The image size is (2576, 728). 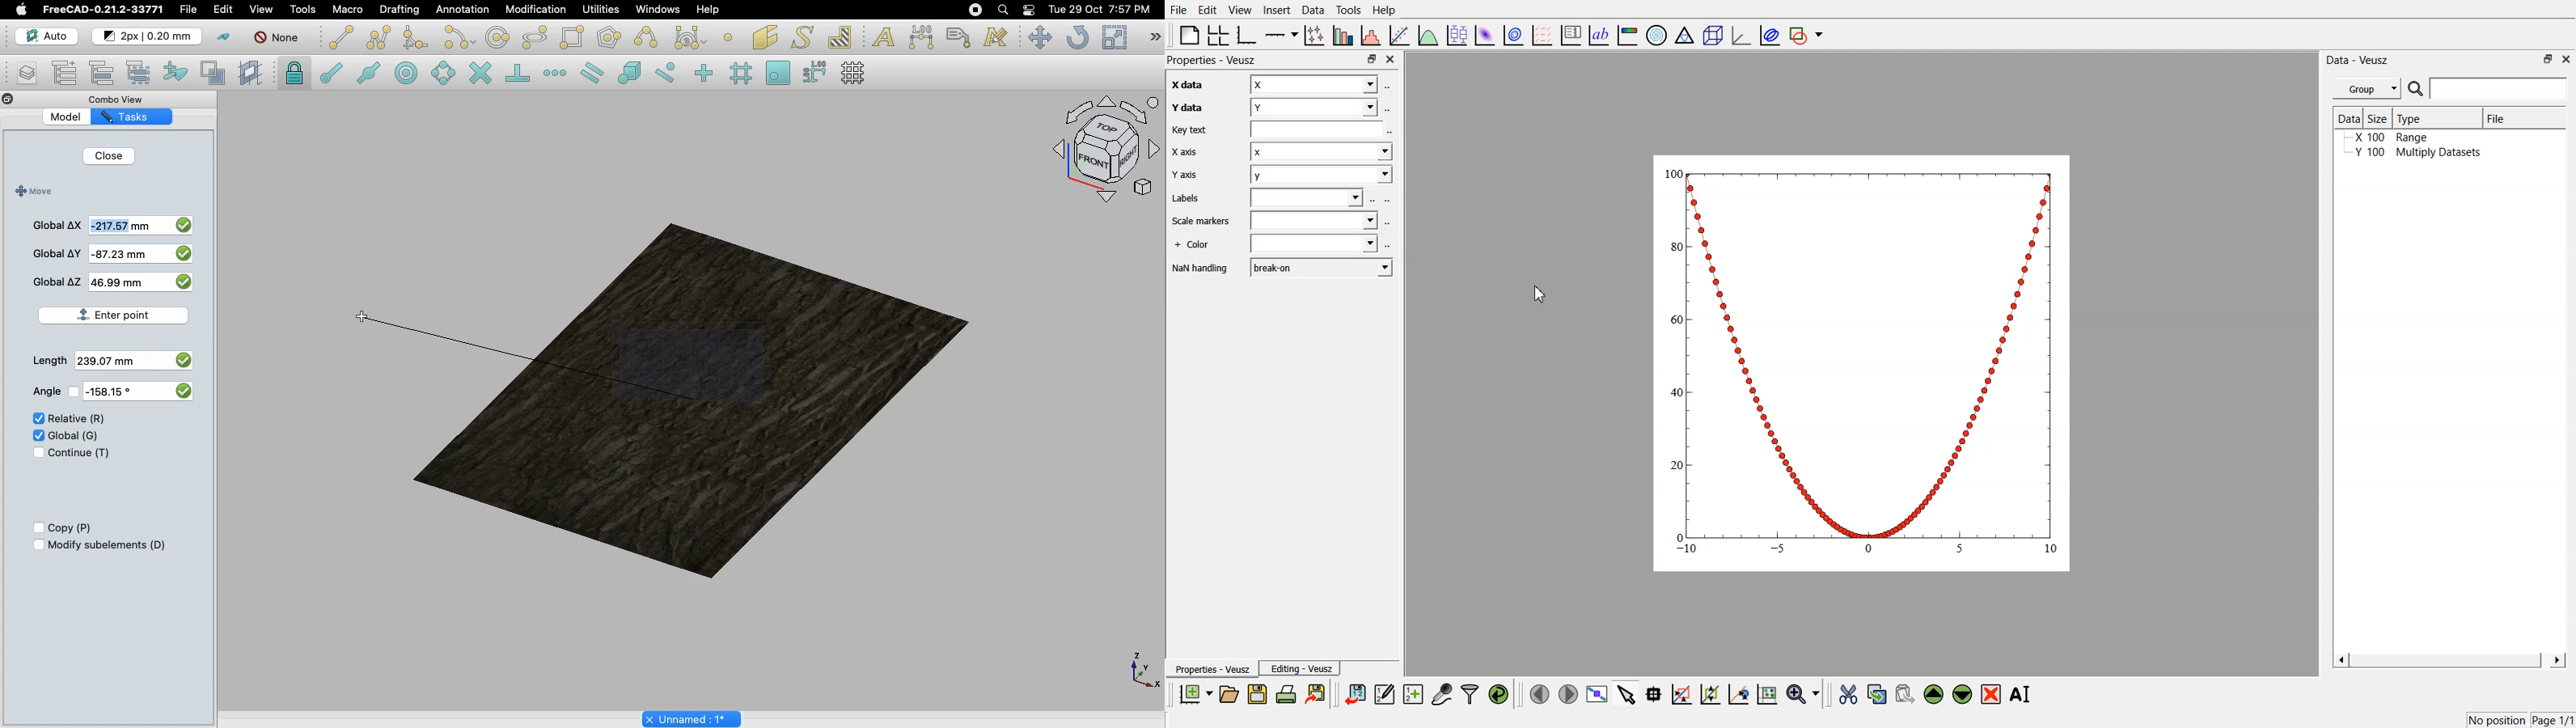 What do you see at coordinates (116, 227) in the screenshot?
I see `1.00` at bounding box center [116, 227].